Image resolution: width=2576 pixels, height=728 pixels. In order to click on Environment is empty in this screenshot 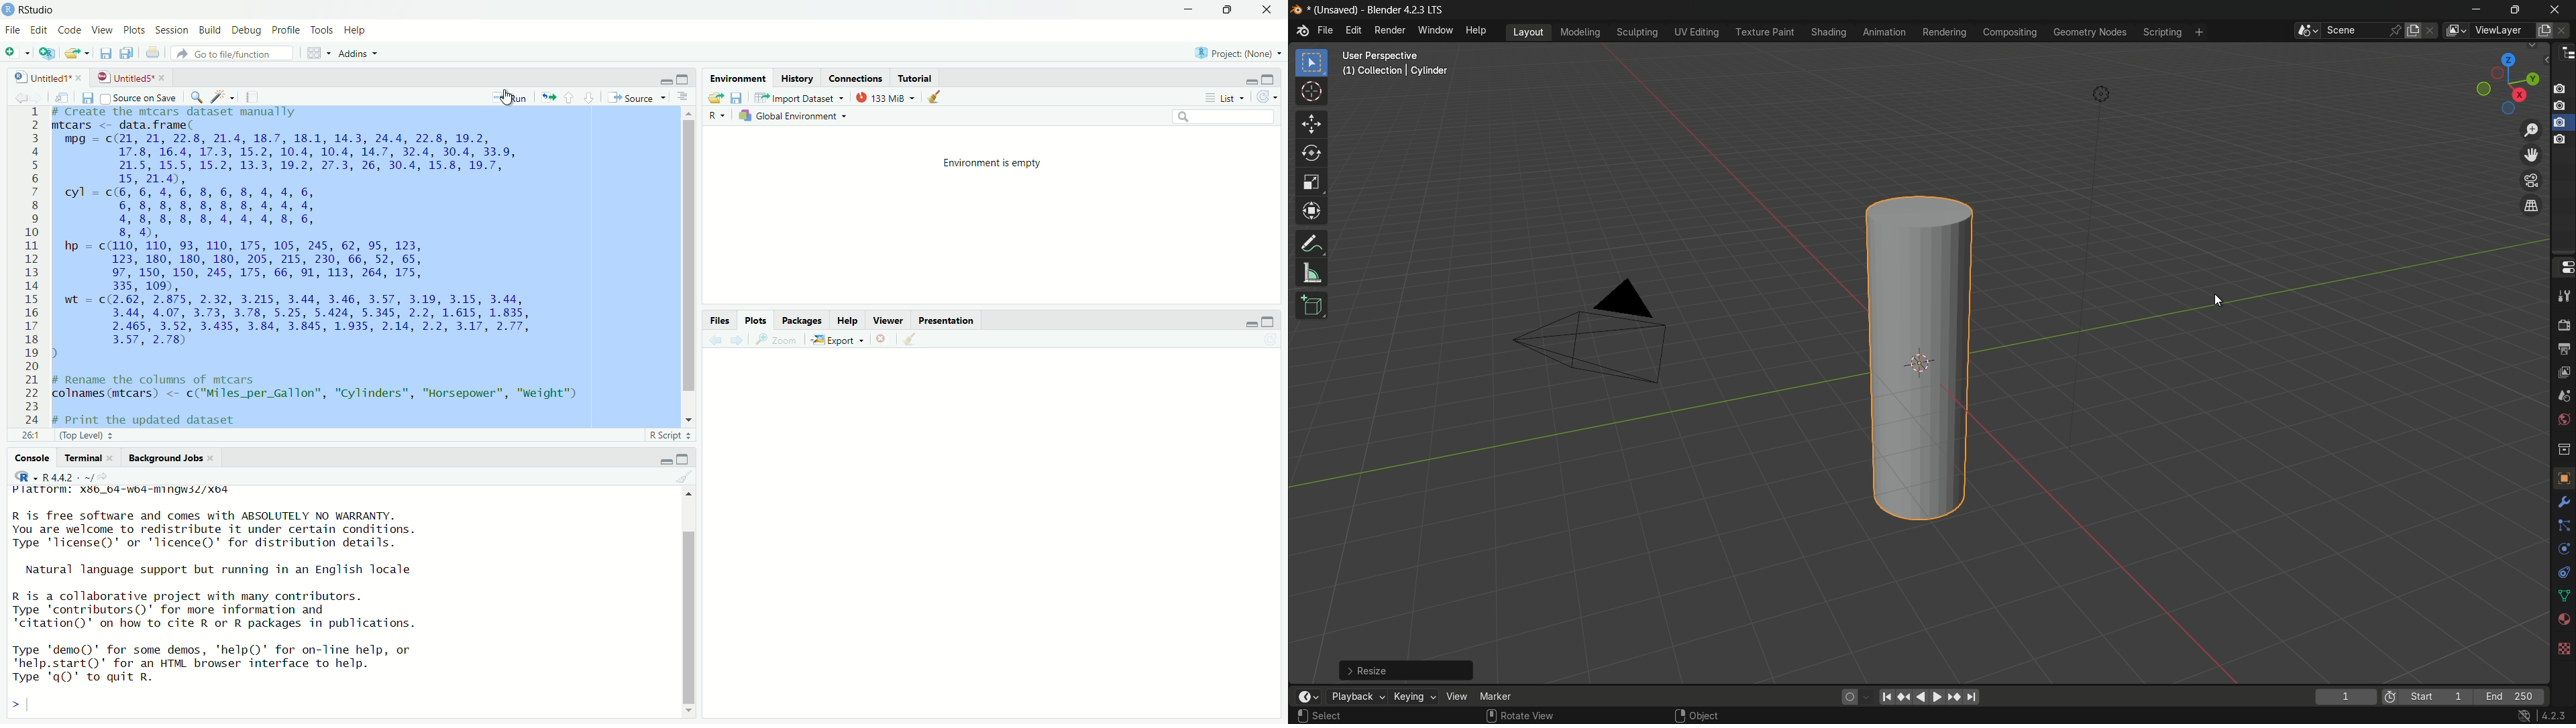, I will do `click(994, 162)`.